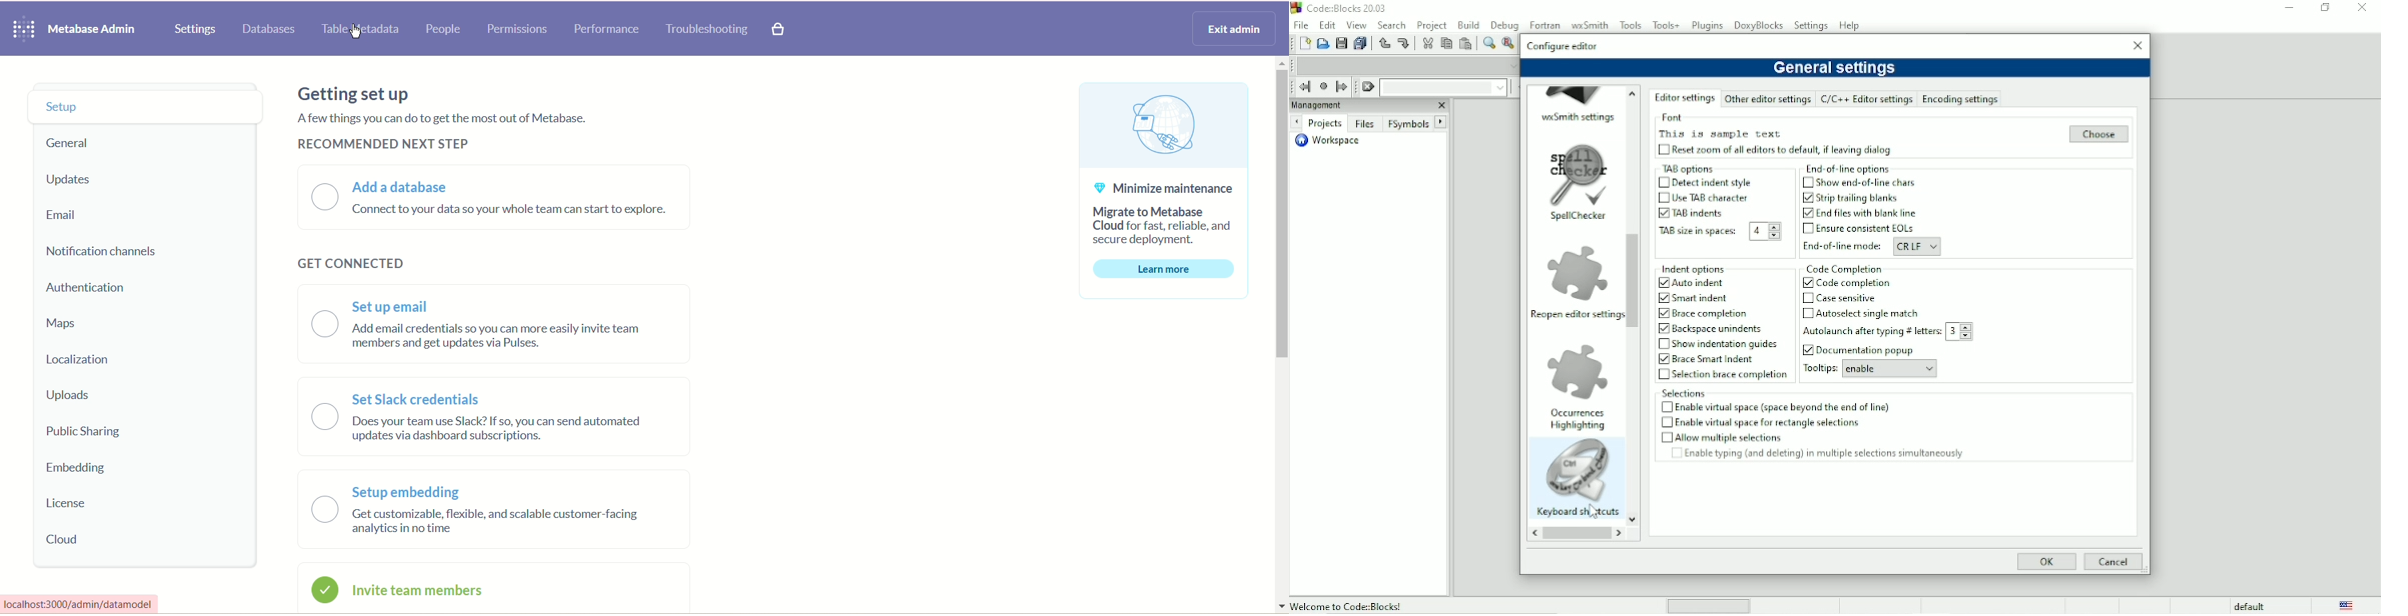  Describe the element at coordinates (1303, 87) in the screenshot. I see `Jump back` at that location.